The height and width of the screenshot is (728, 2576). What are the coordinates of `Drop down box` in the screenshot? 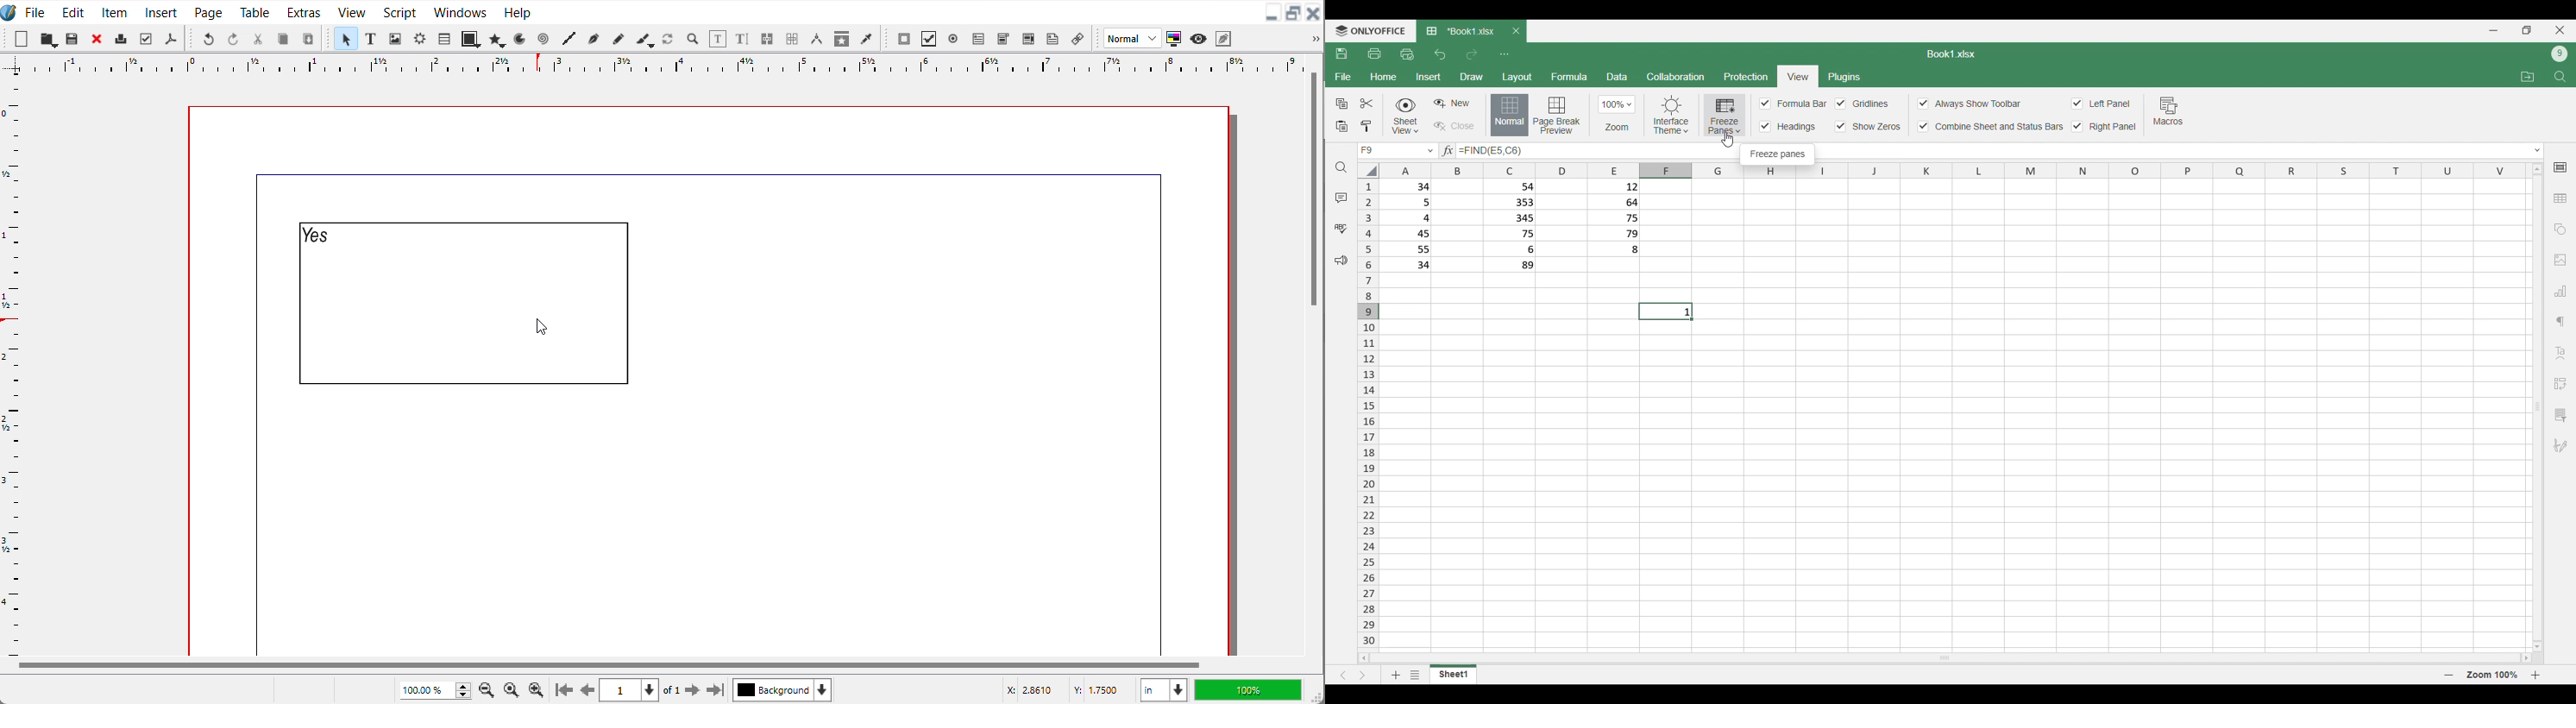 It's located at (1313, 39).